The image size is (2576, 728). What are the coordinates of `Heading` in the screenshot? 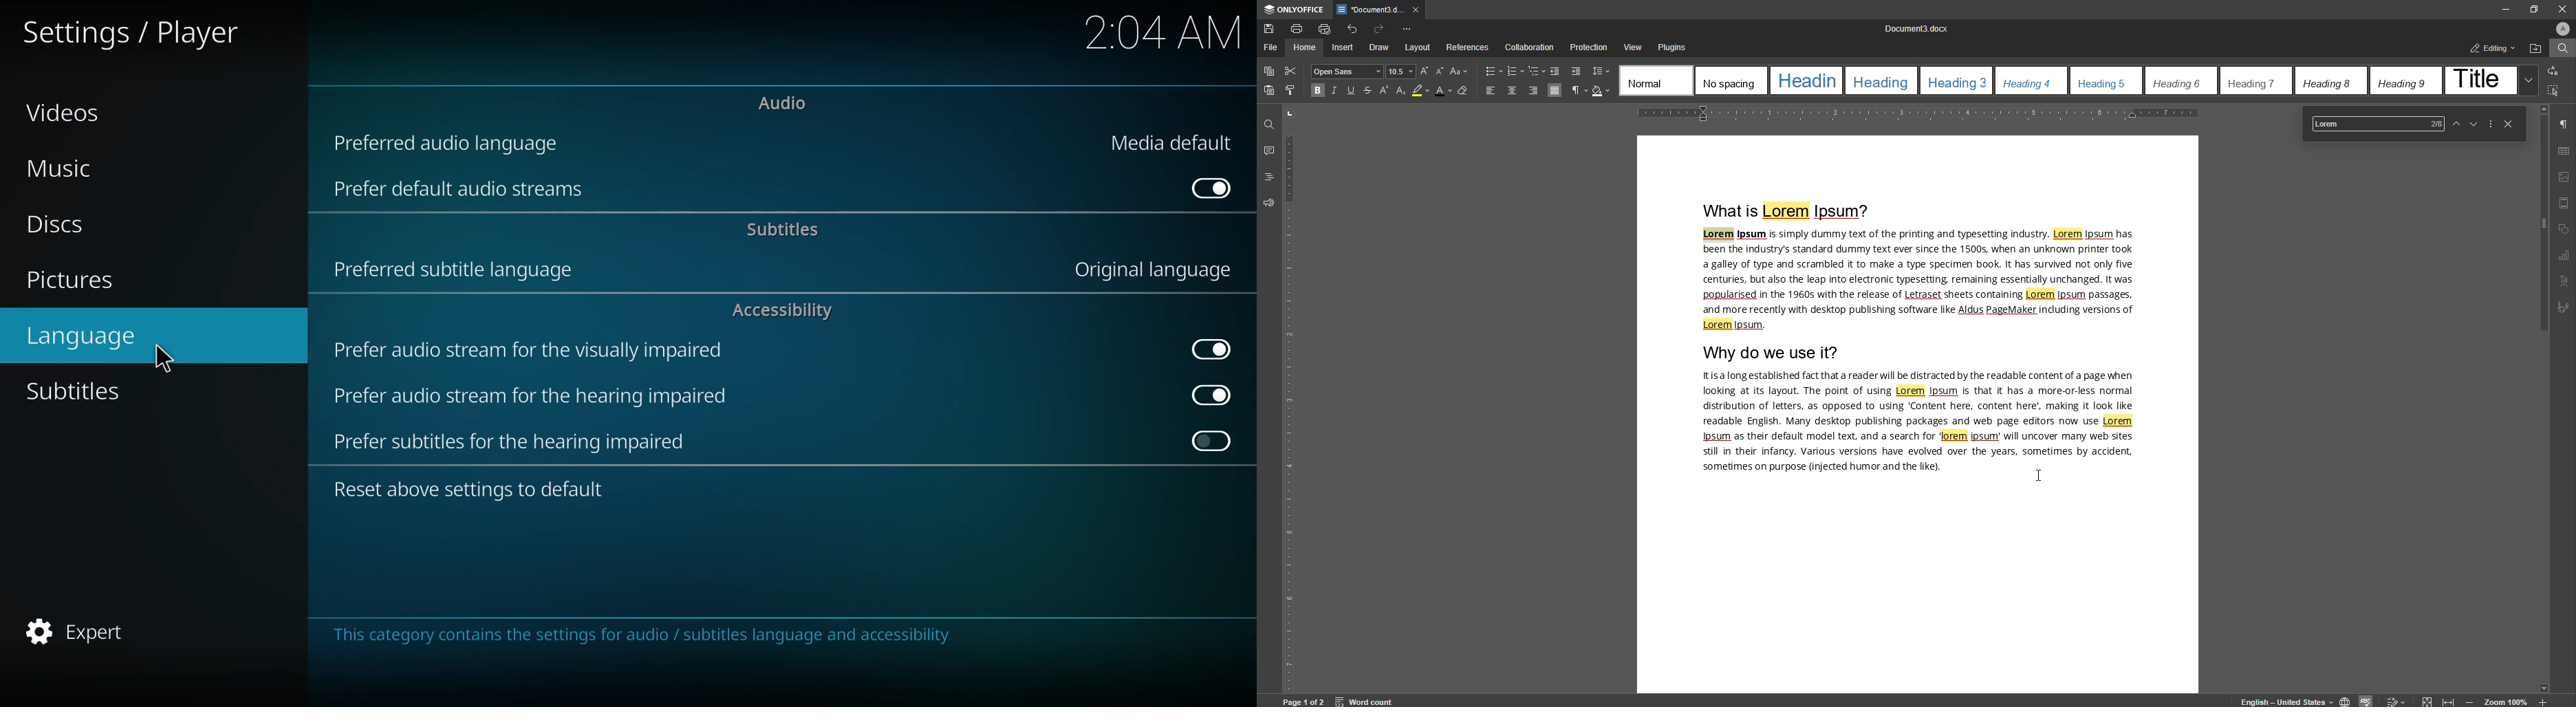 It's located at (1807, 81).